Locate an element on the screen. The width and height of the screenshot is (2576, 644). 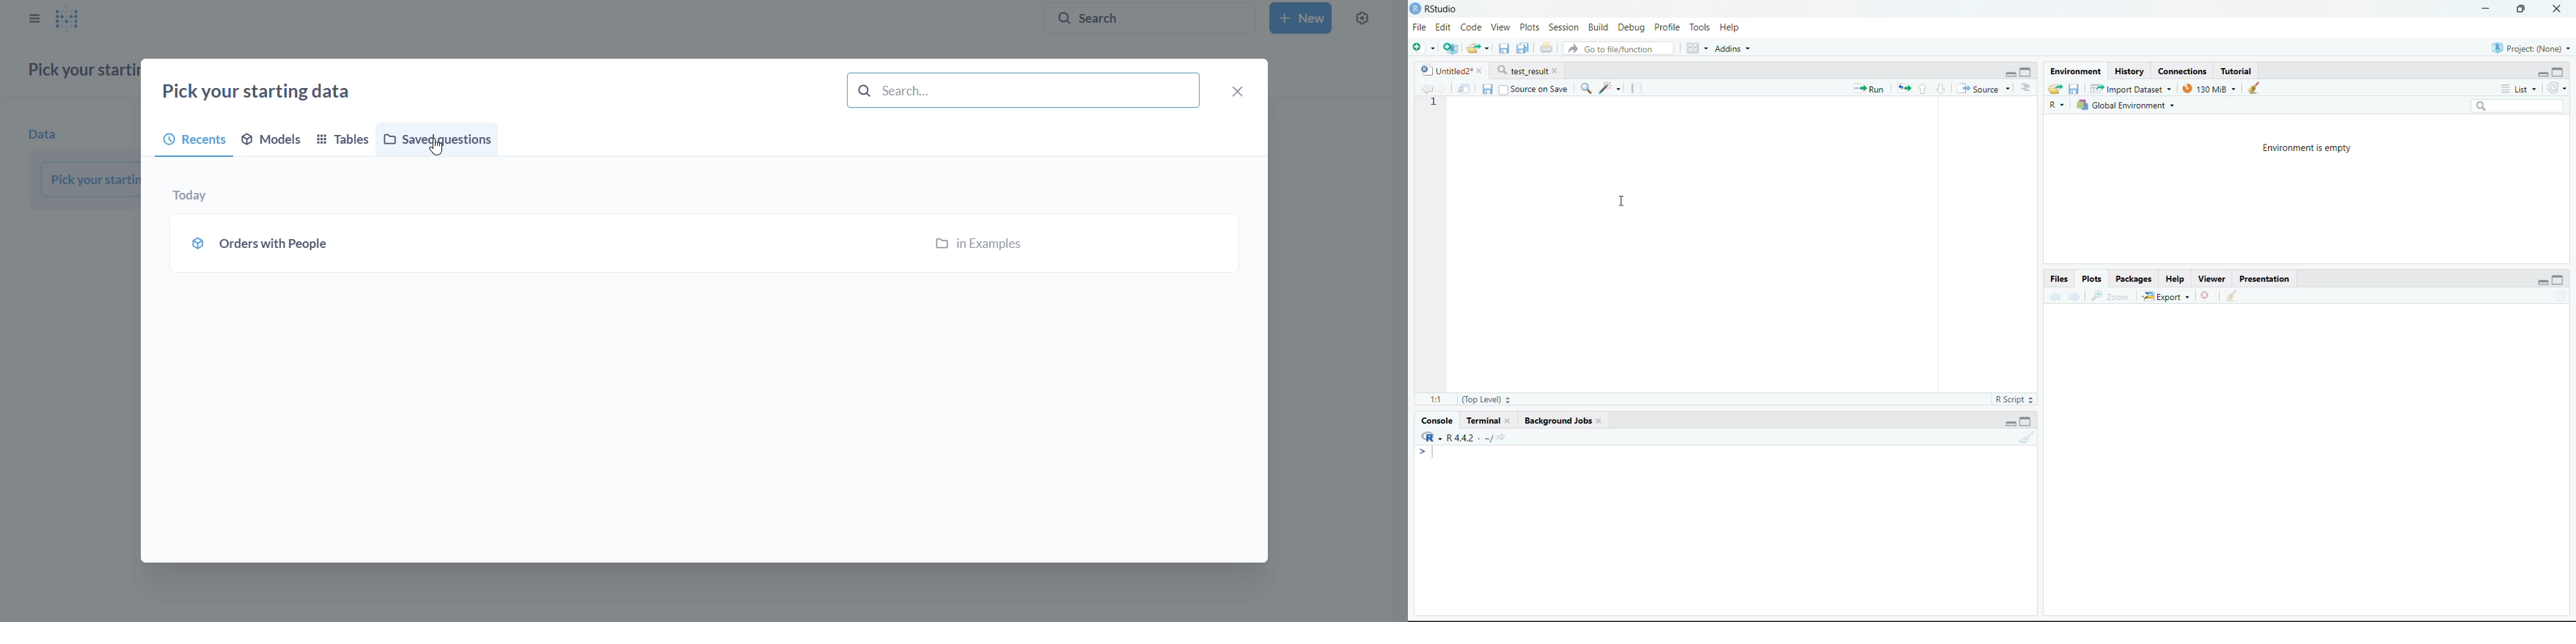
Code is located at coordinates (1470, 27).